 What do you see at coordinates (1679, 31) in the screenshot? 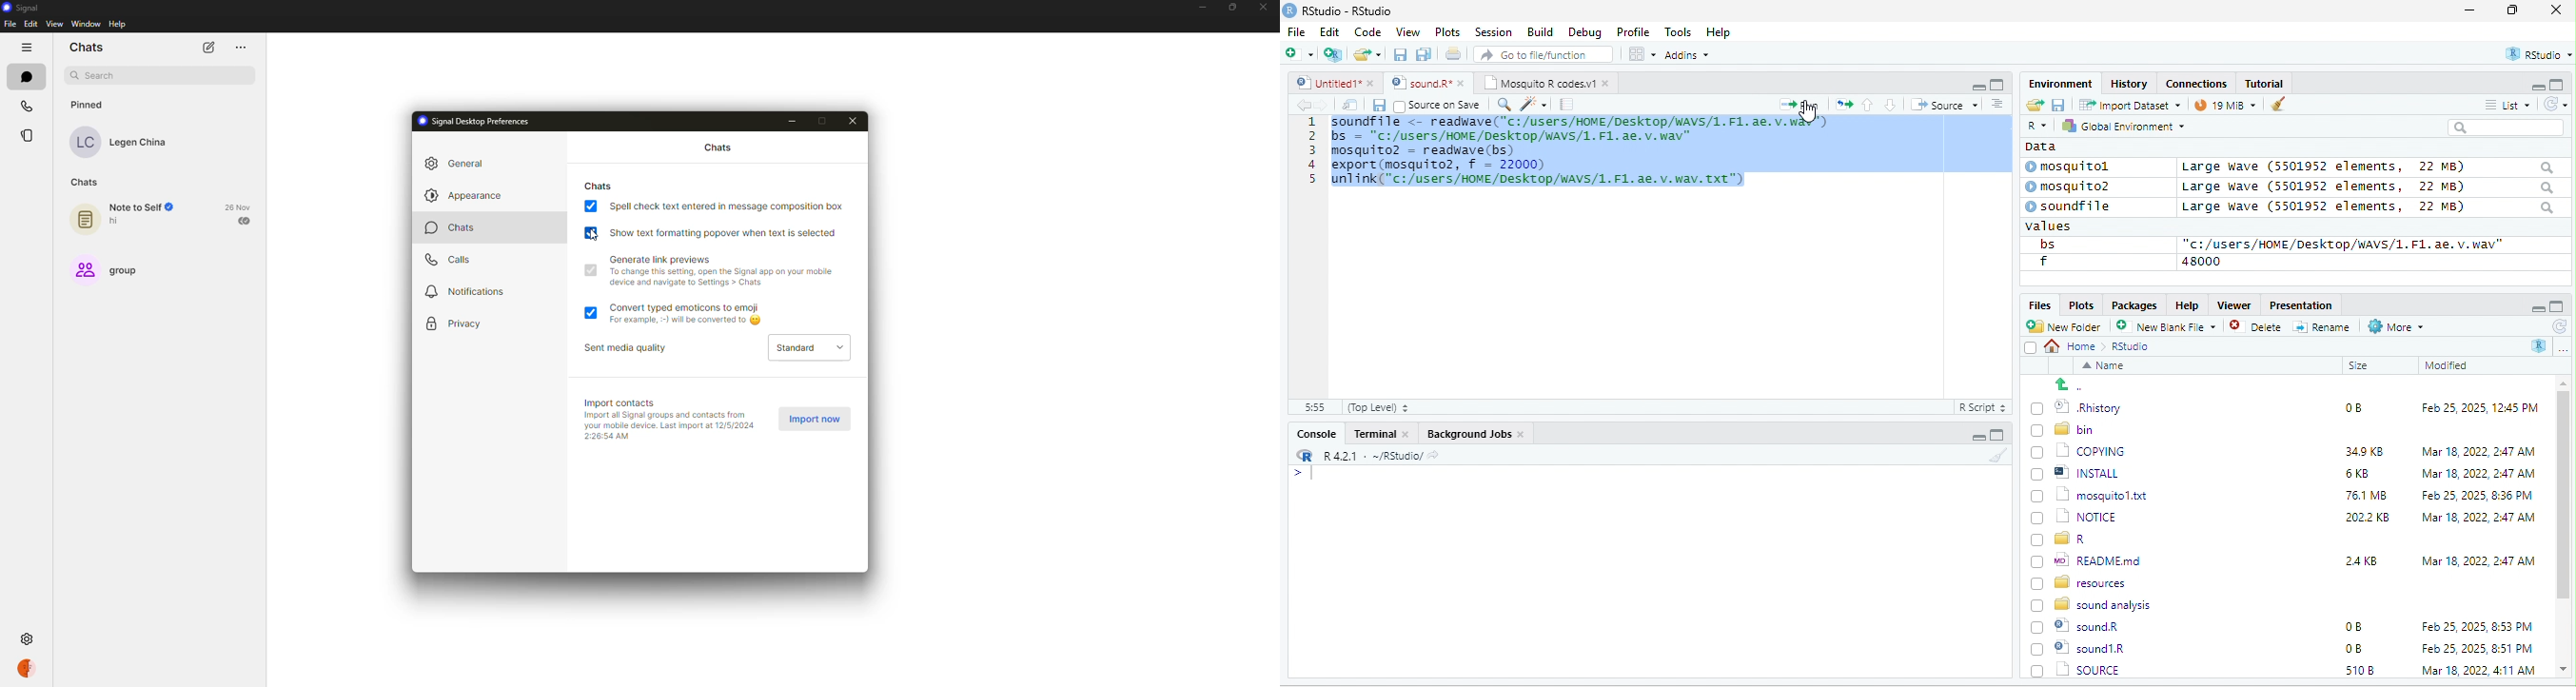
I see `Tools` at bounding box center [1679, 31].